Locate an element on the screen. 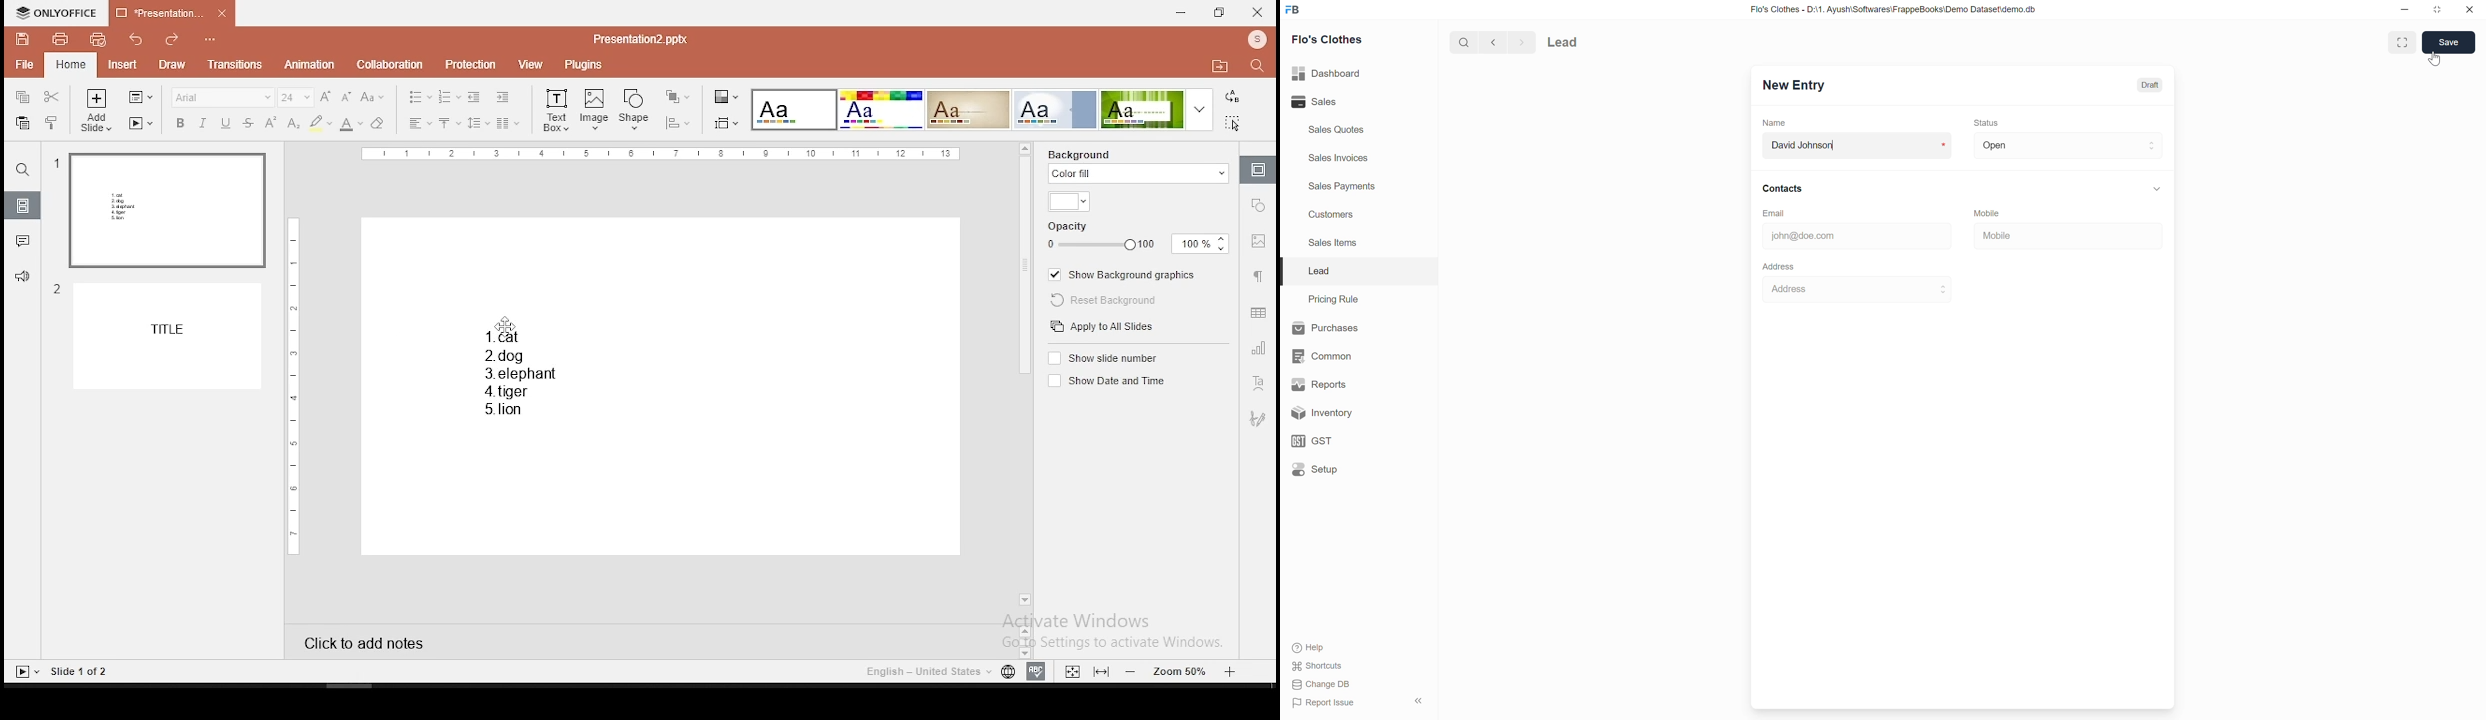  image settings is located at coordinates (1258, 240).